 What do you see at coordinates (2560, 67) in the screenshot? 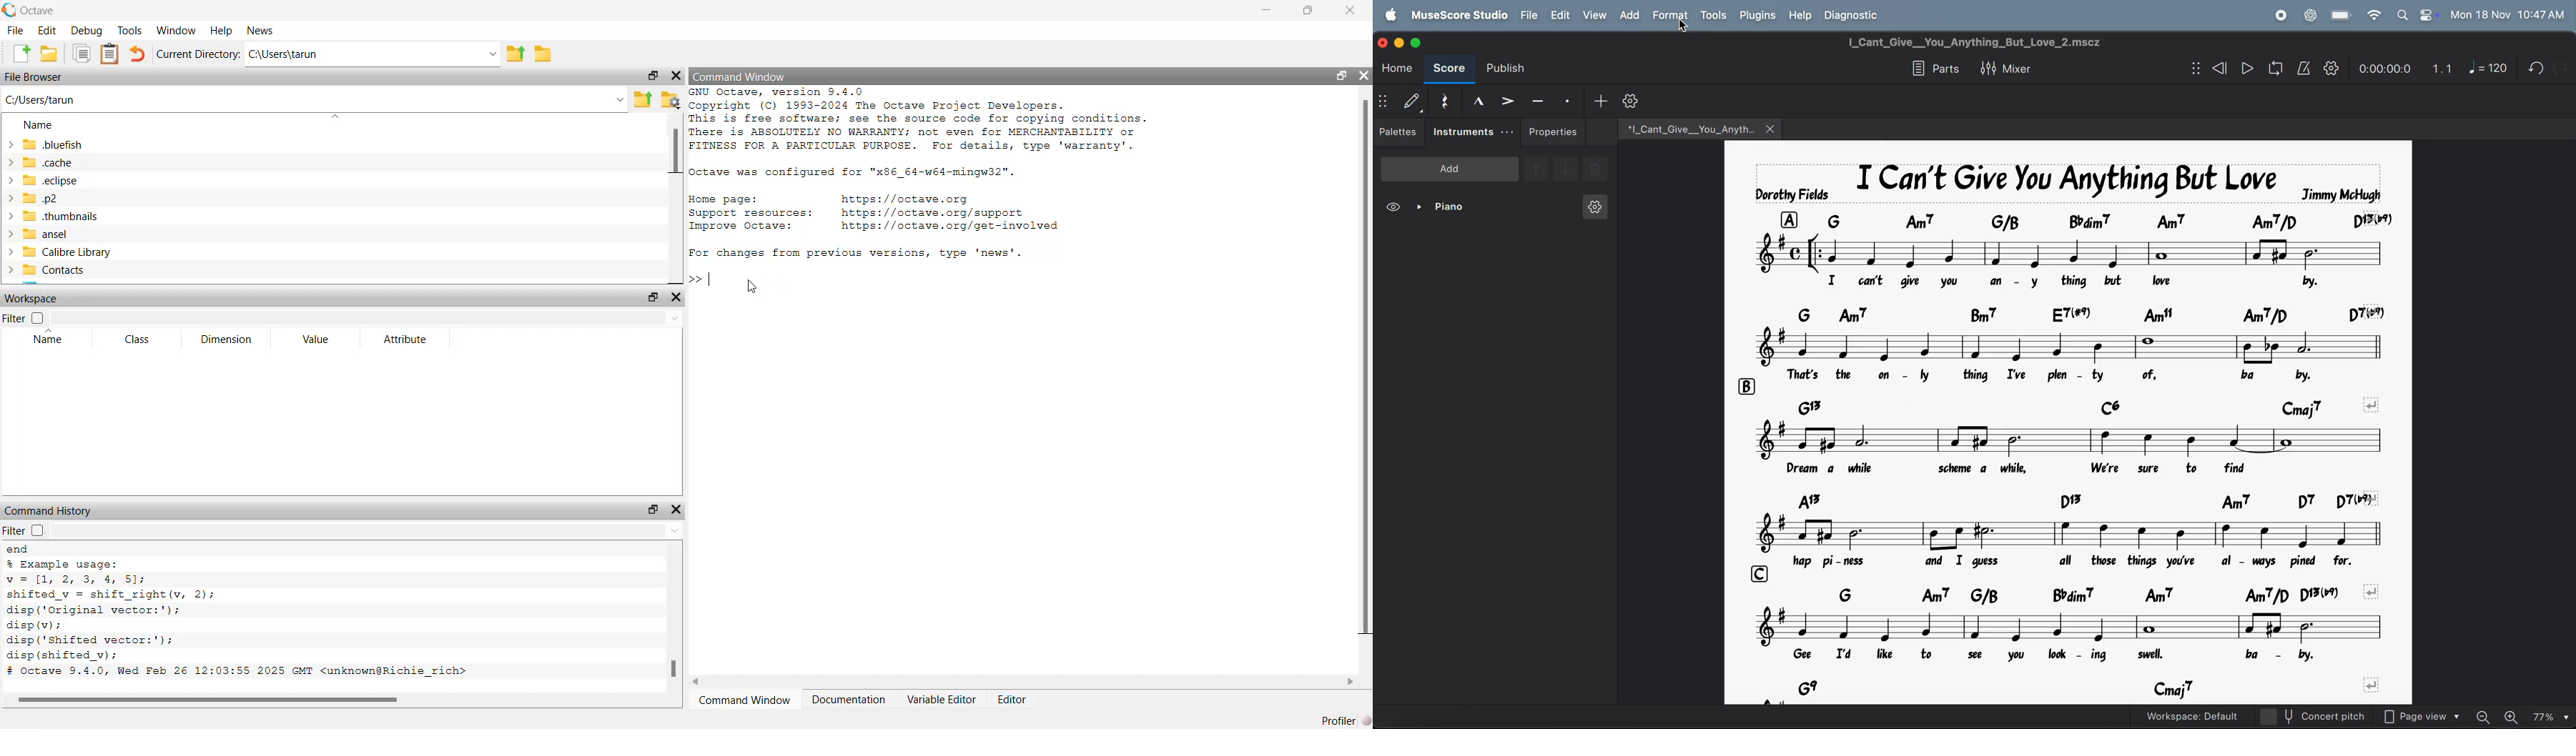
I see `undo` at bounding box center [2560, 67].